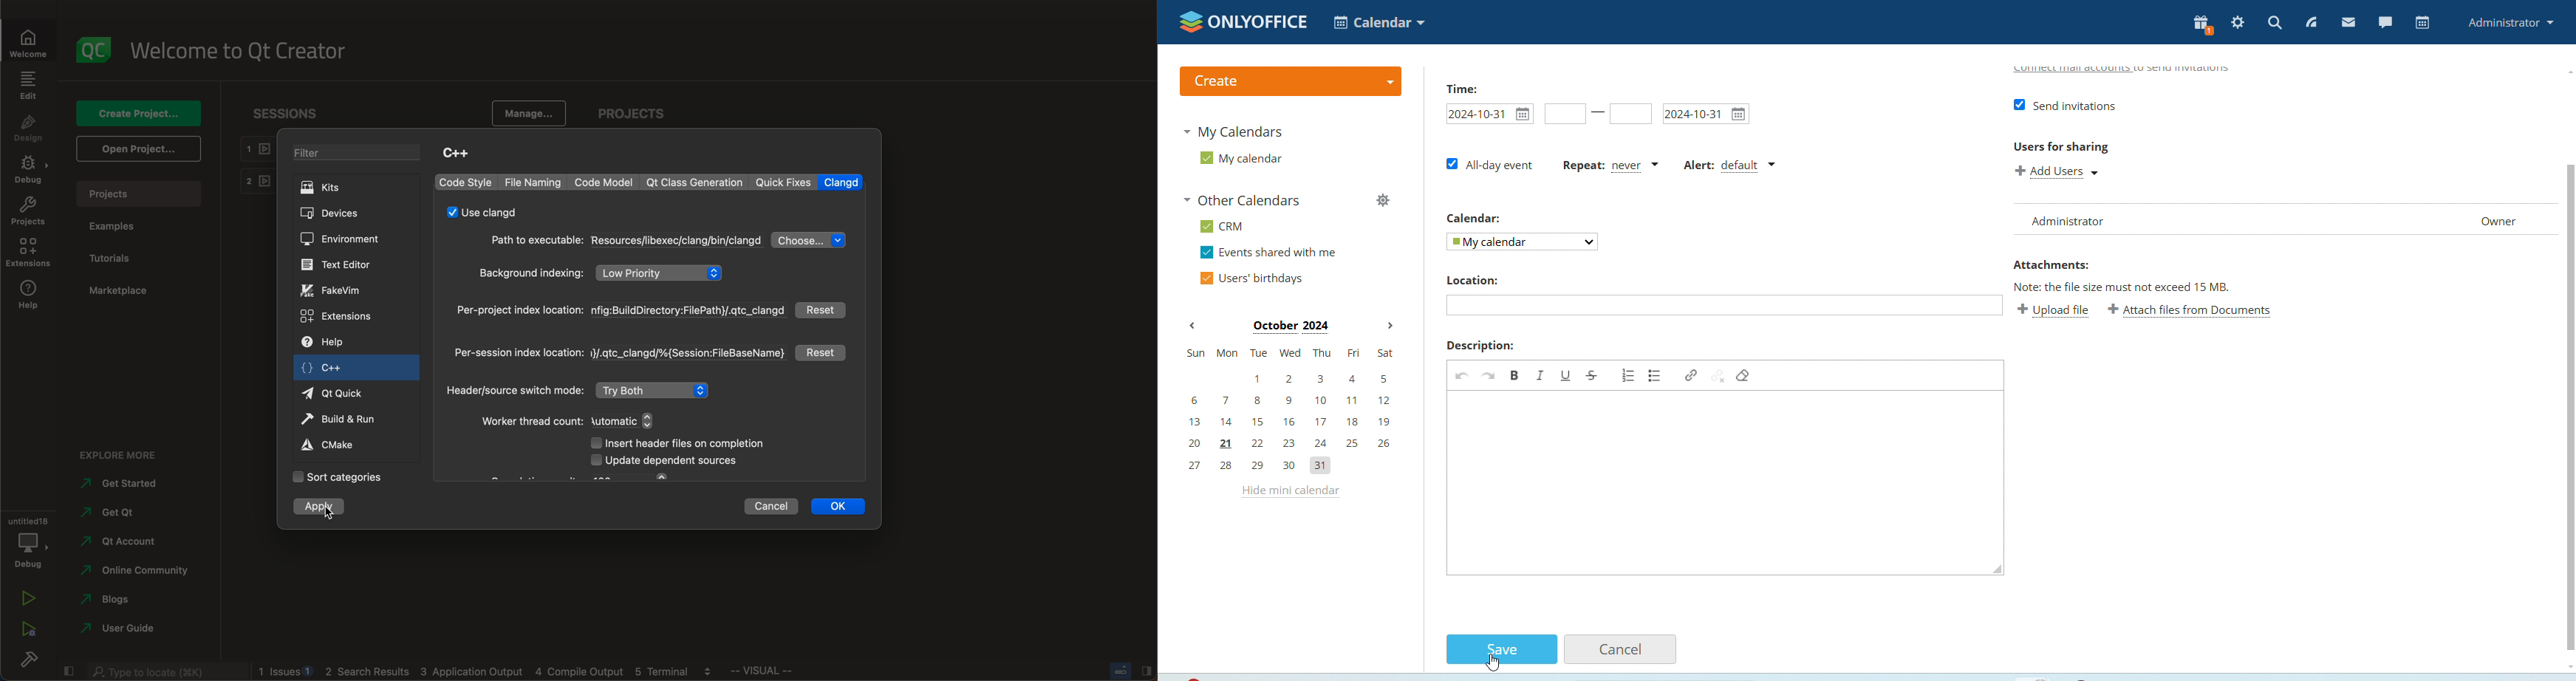 Image resolution: width=2576 pixels, height=700 pixels. Describe the element at coordinates (117, 513) in the screenshot. I see `get qt` at that location.